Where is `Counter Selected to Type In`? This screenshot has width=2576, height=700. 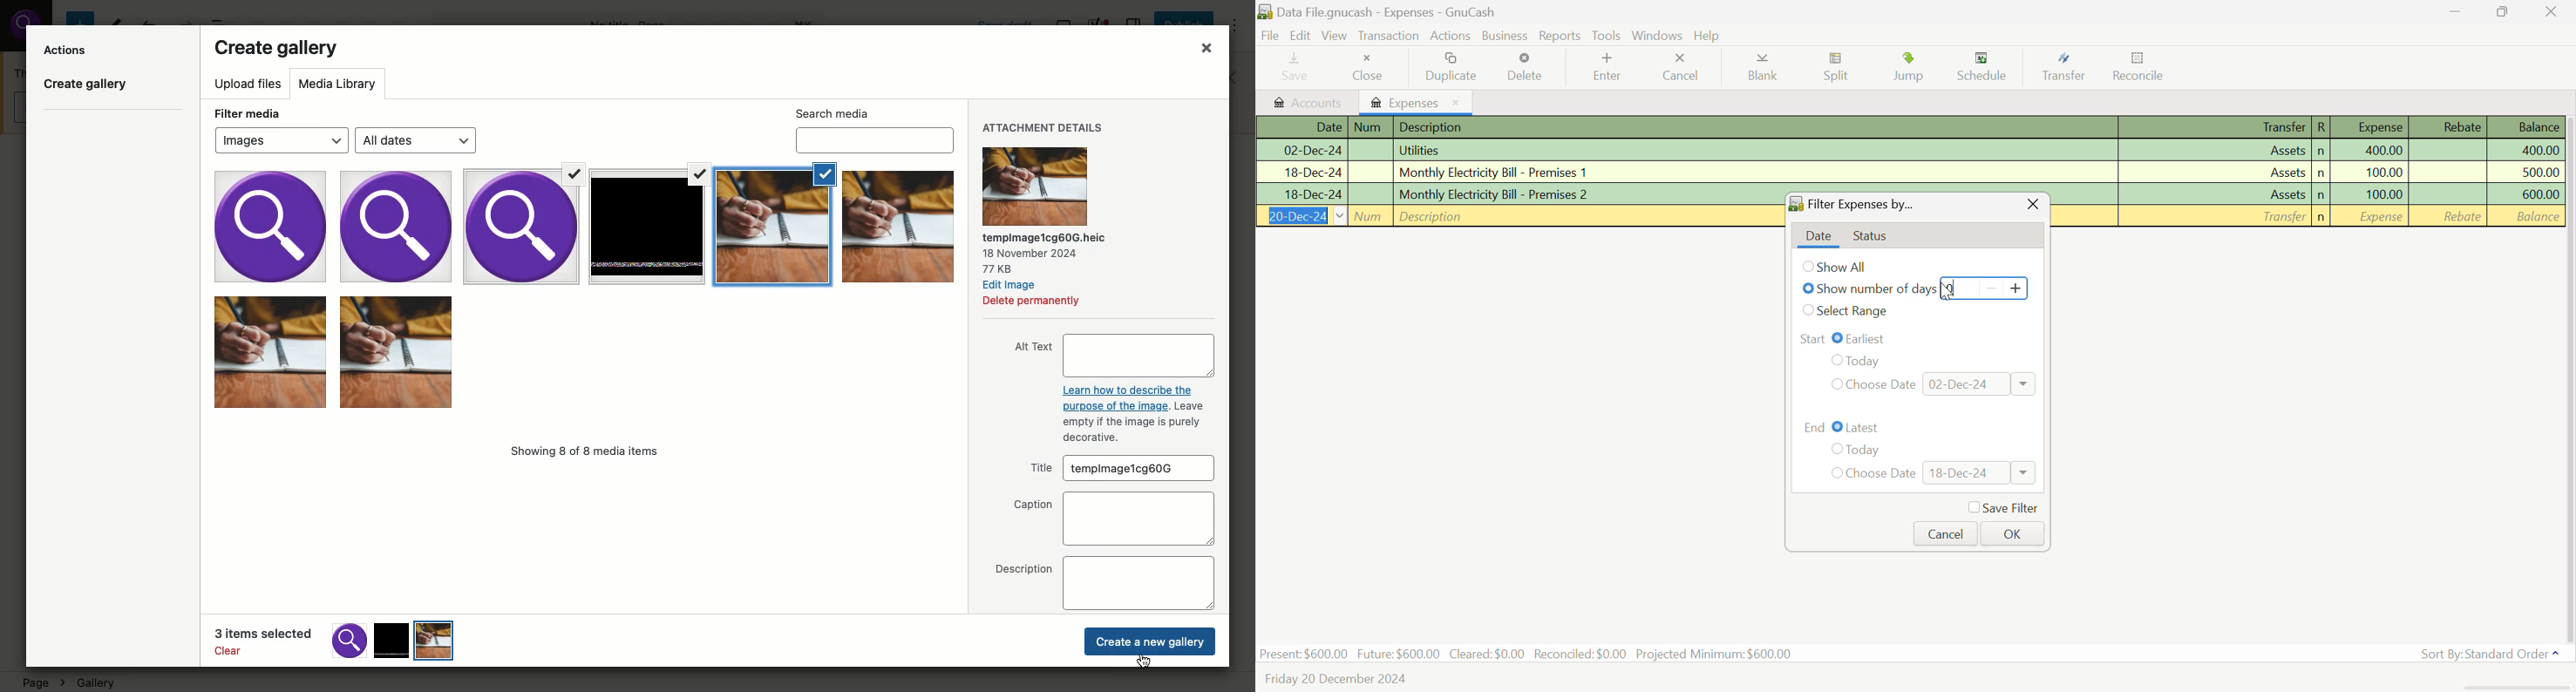
Counter Selected to Type In is located at coordinates (1983, 287).